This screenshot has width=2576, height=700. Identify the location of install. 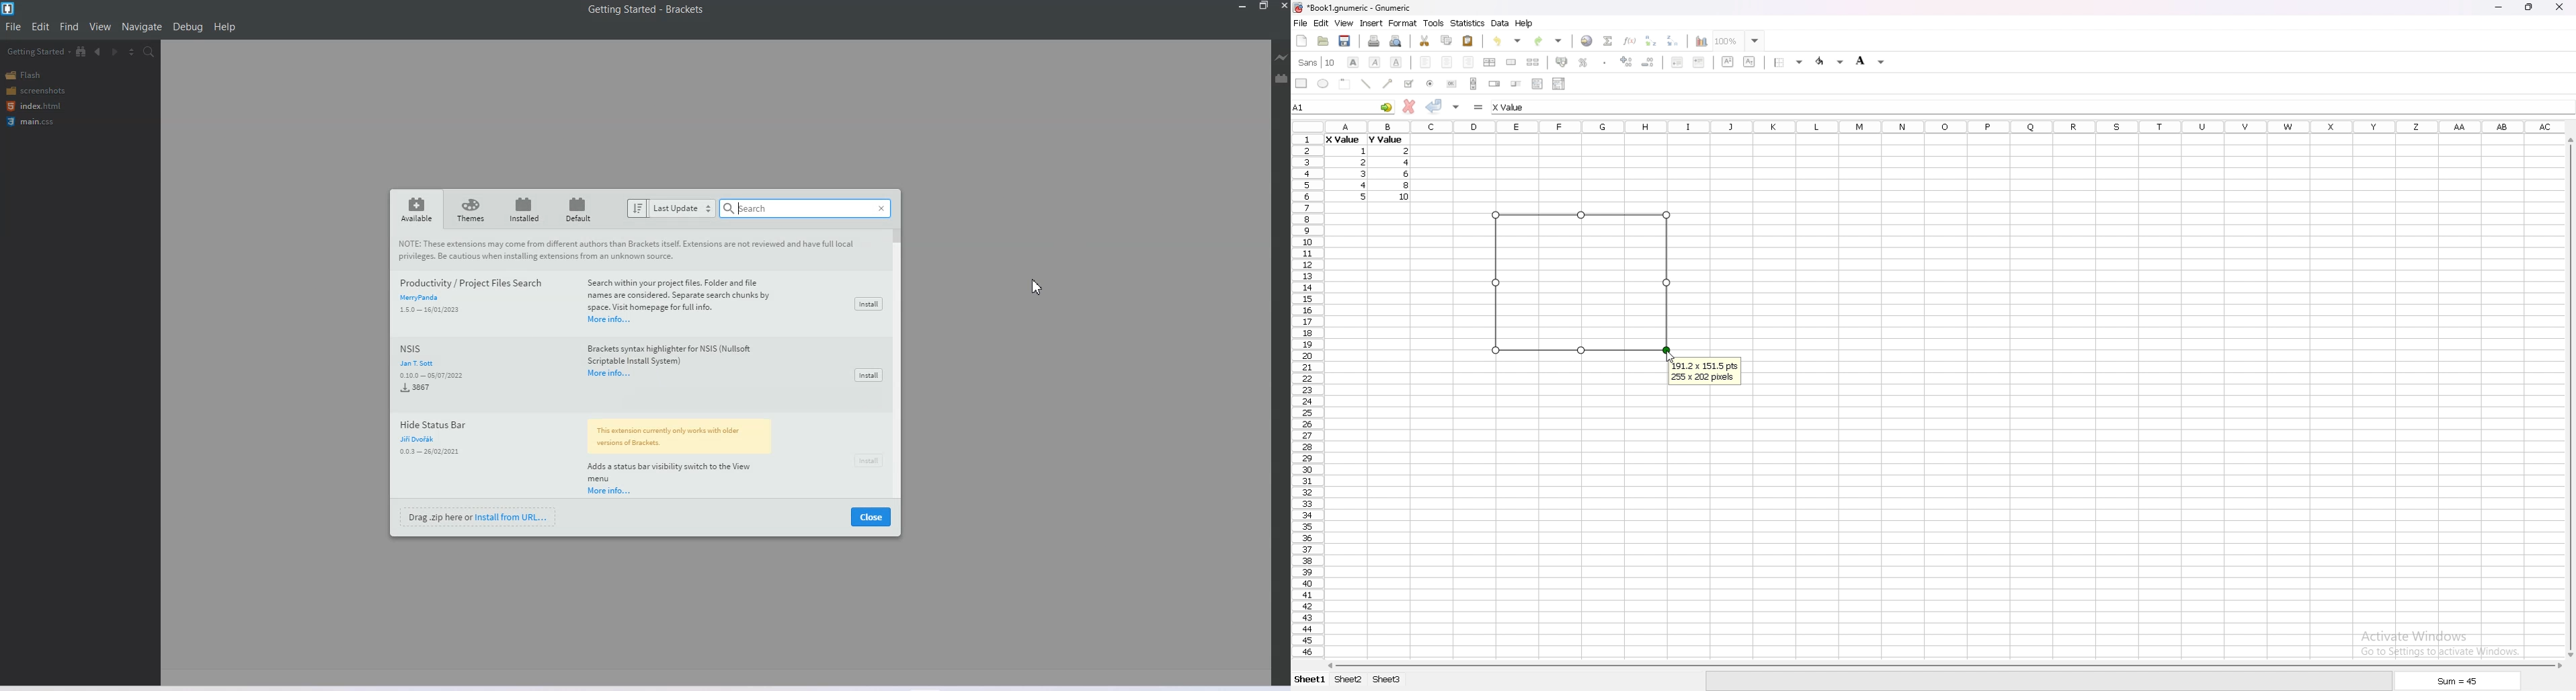
(867, 460).